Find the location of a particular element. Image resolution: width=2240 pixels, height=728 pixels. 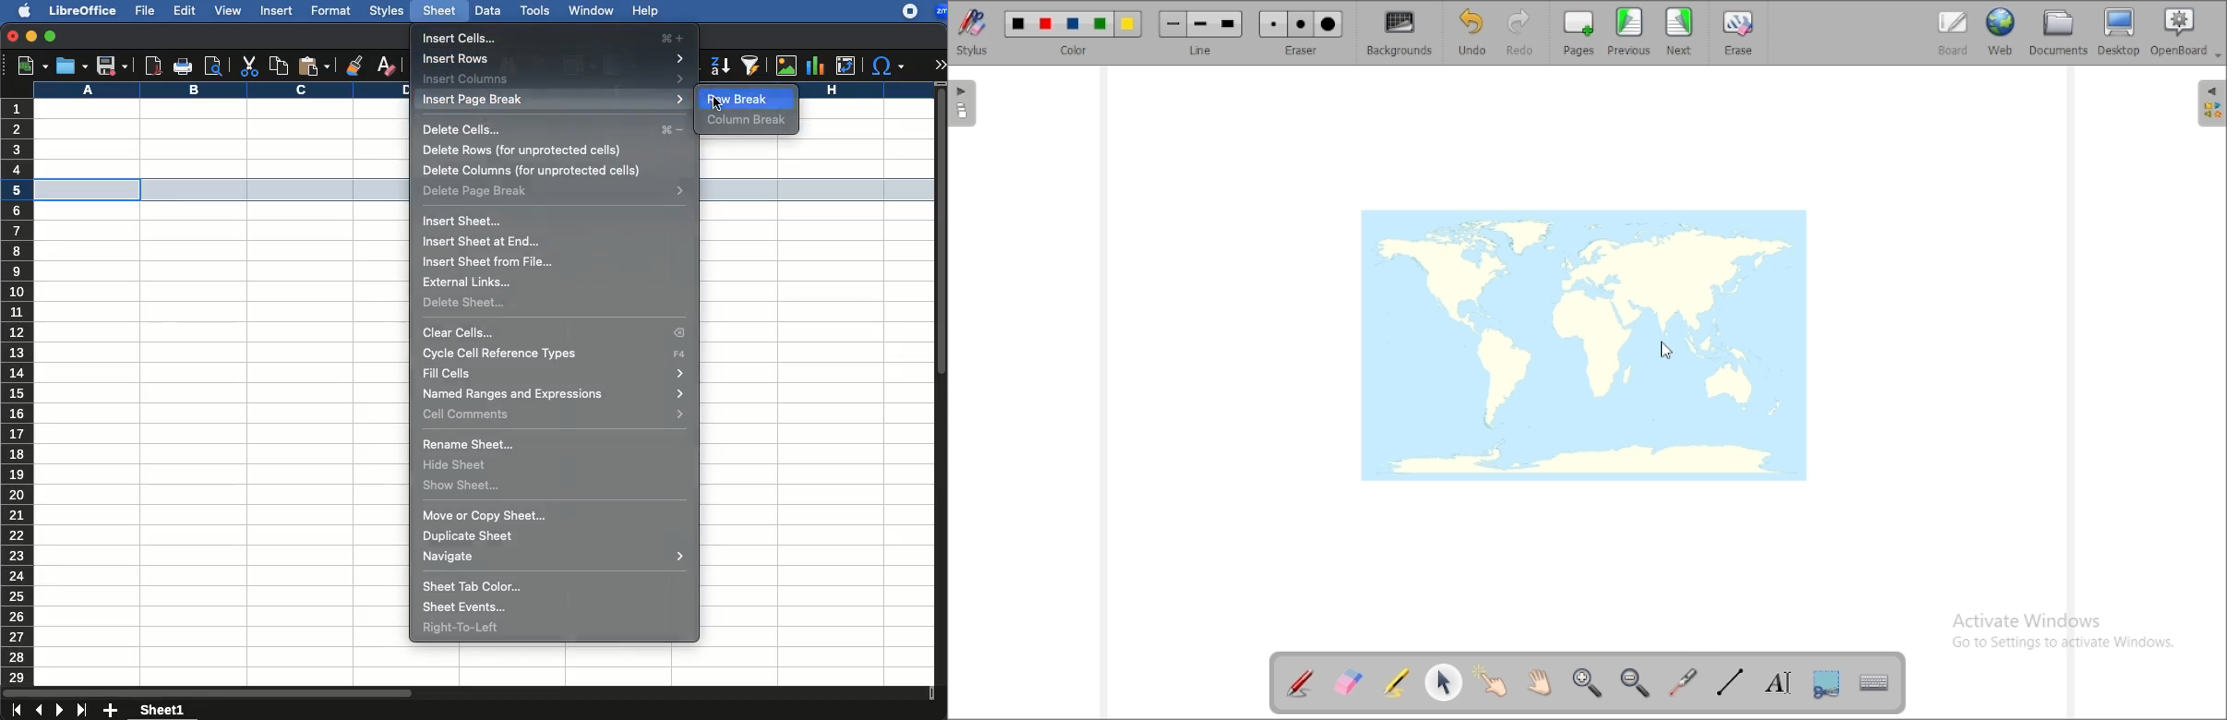

fit cells is located at coordinates (556, 372).